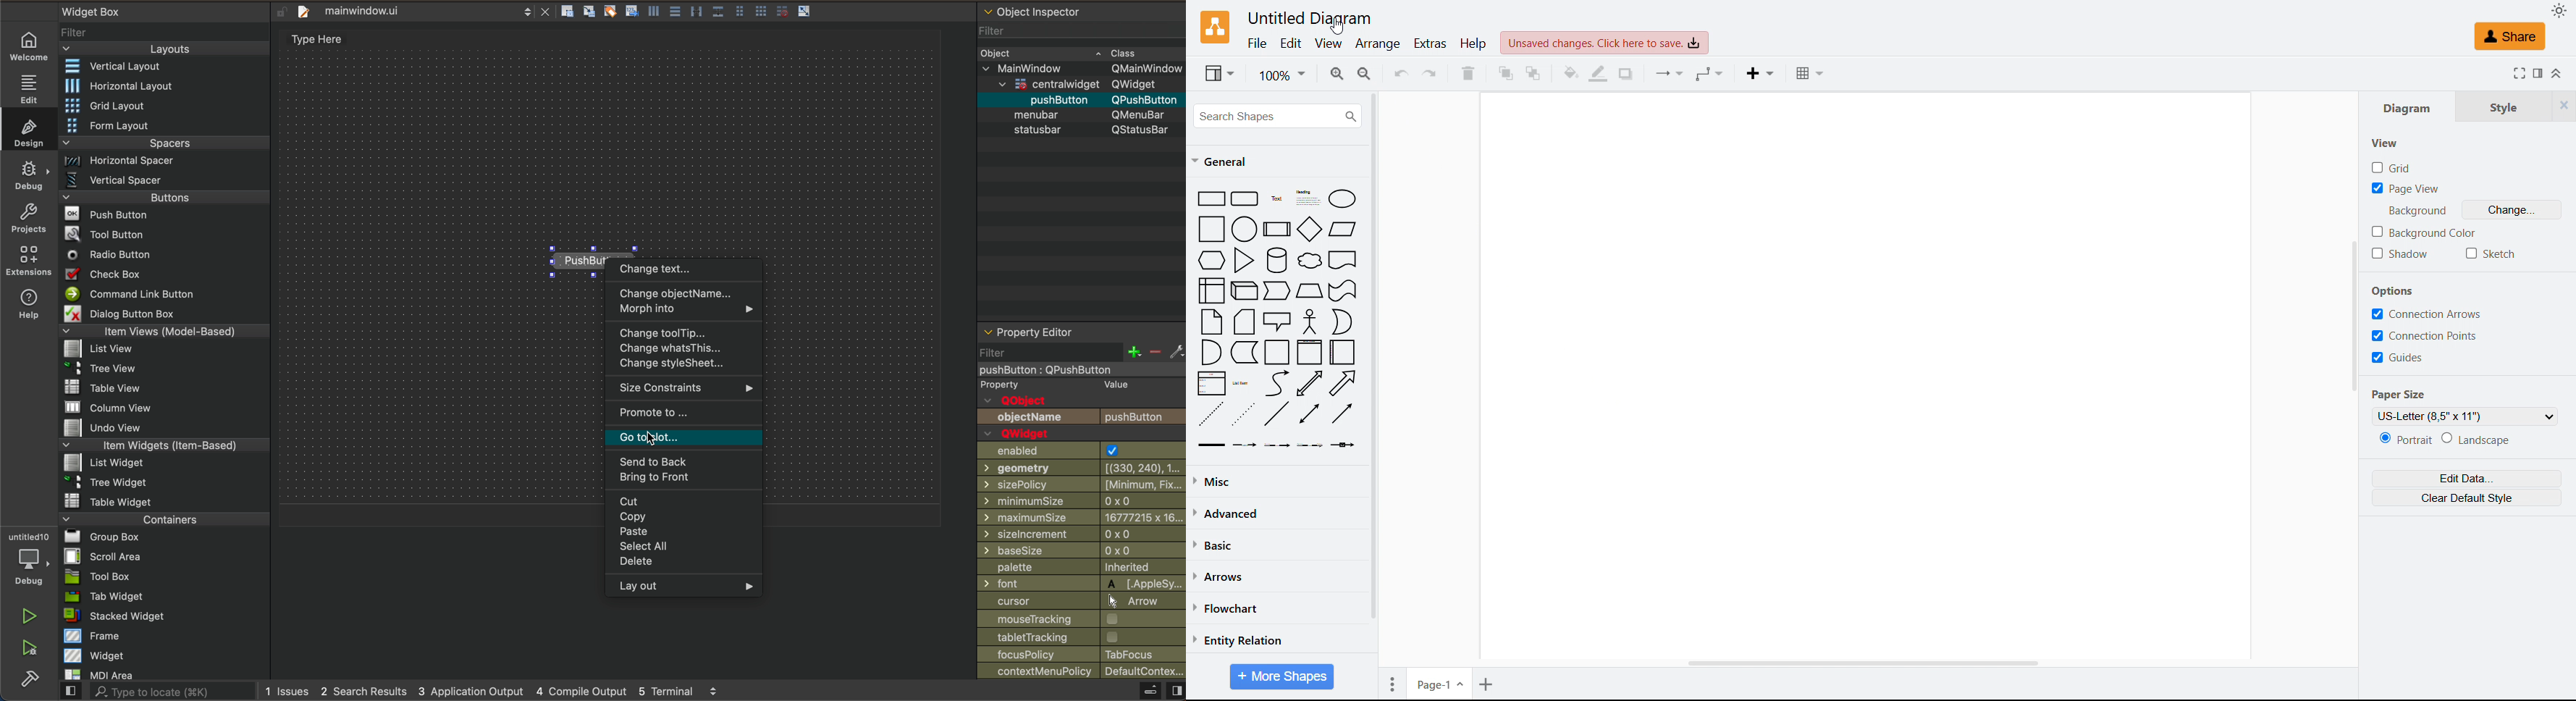 The image size is (2576, 728). What do you see at coordinates (1628, 74) in the screenshot?
I see `Shadow ` at bounding box center [1628, 74].